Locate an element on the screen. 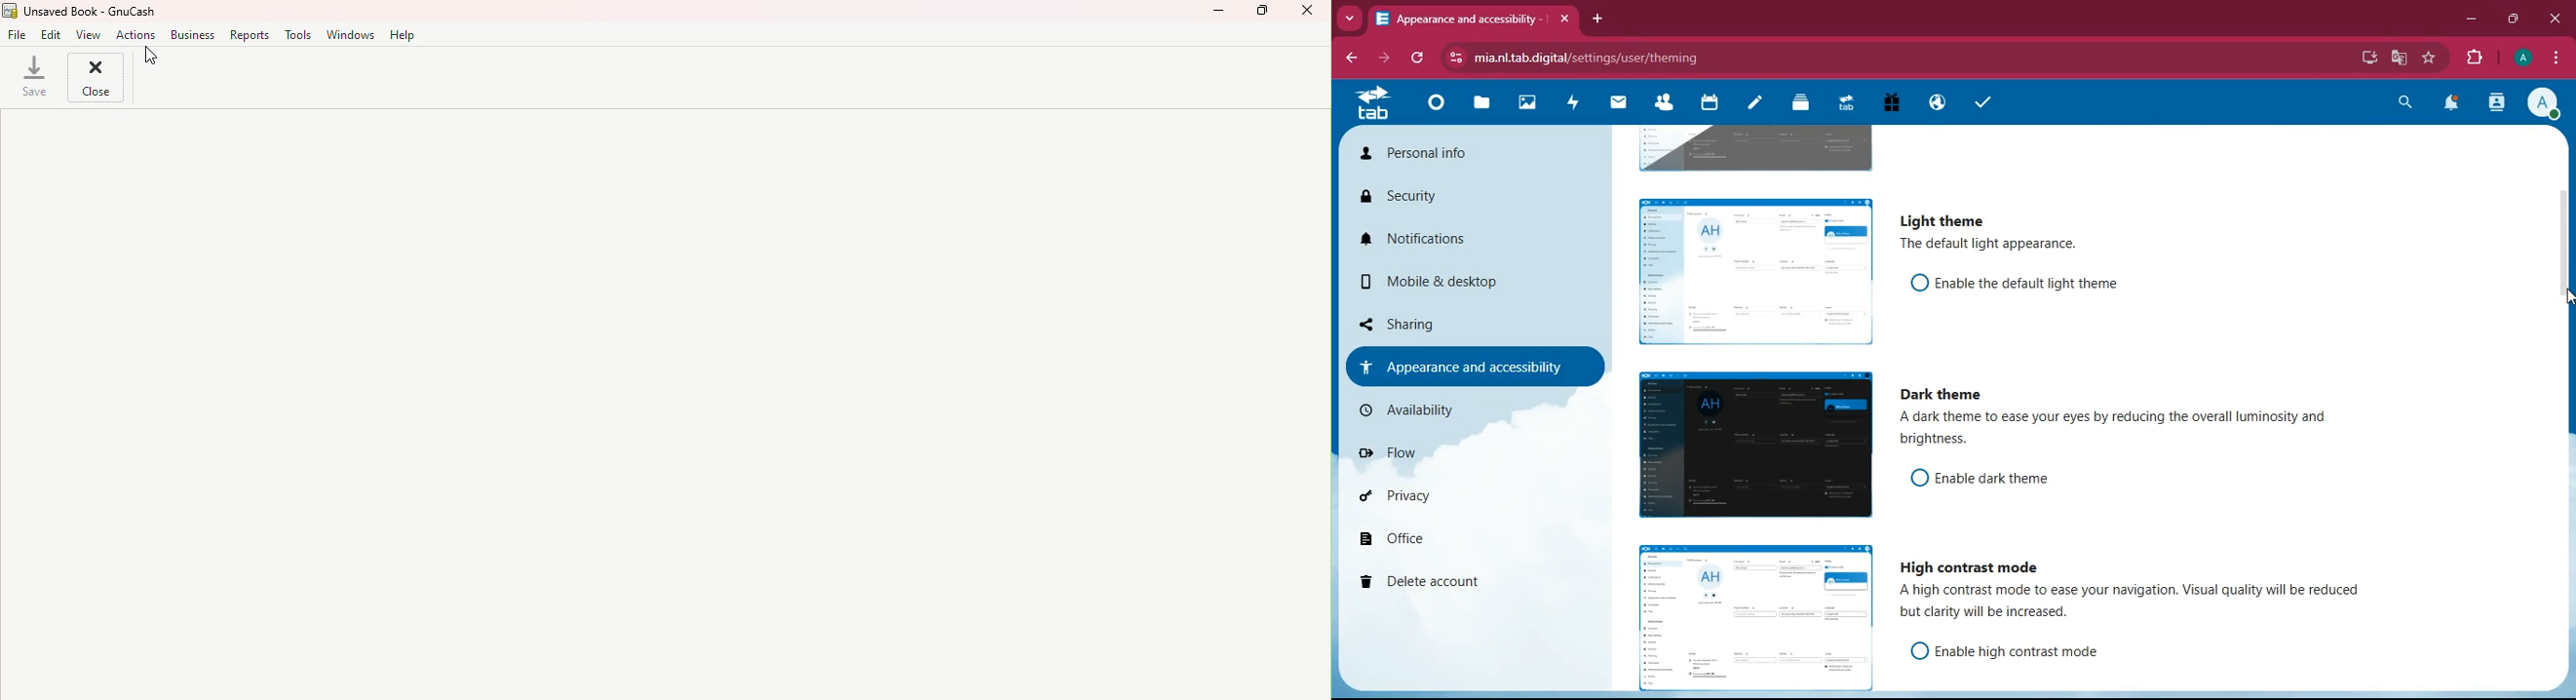 The height and width of the screenshot is (700, 2576). friends is located at coordinates (1662, 105).